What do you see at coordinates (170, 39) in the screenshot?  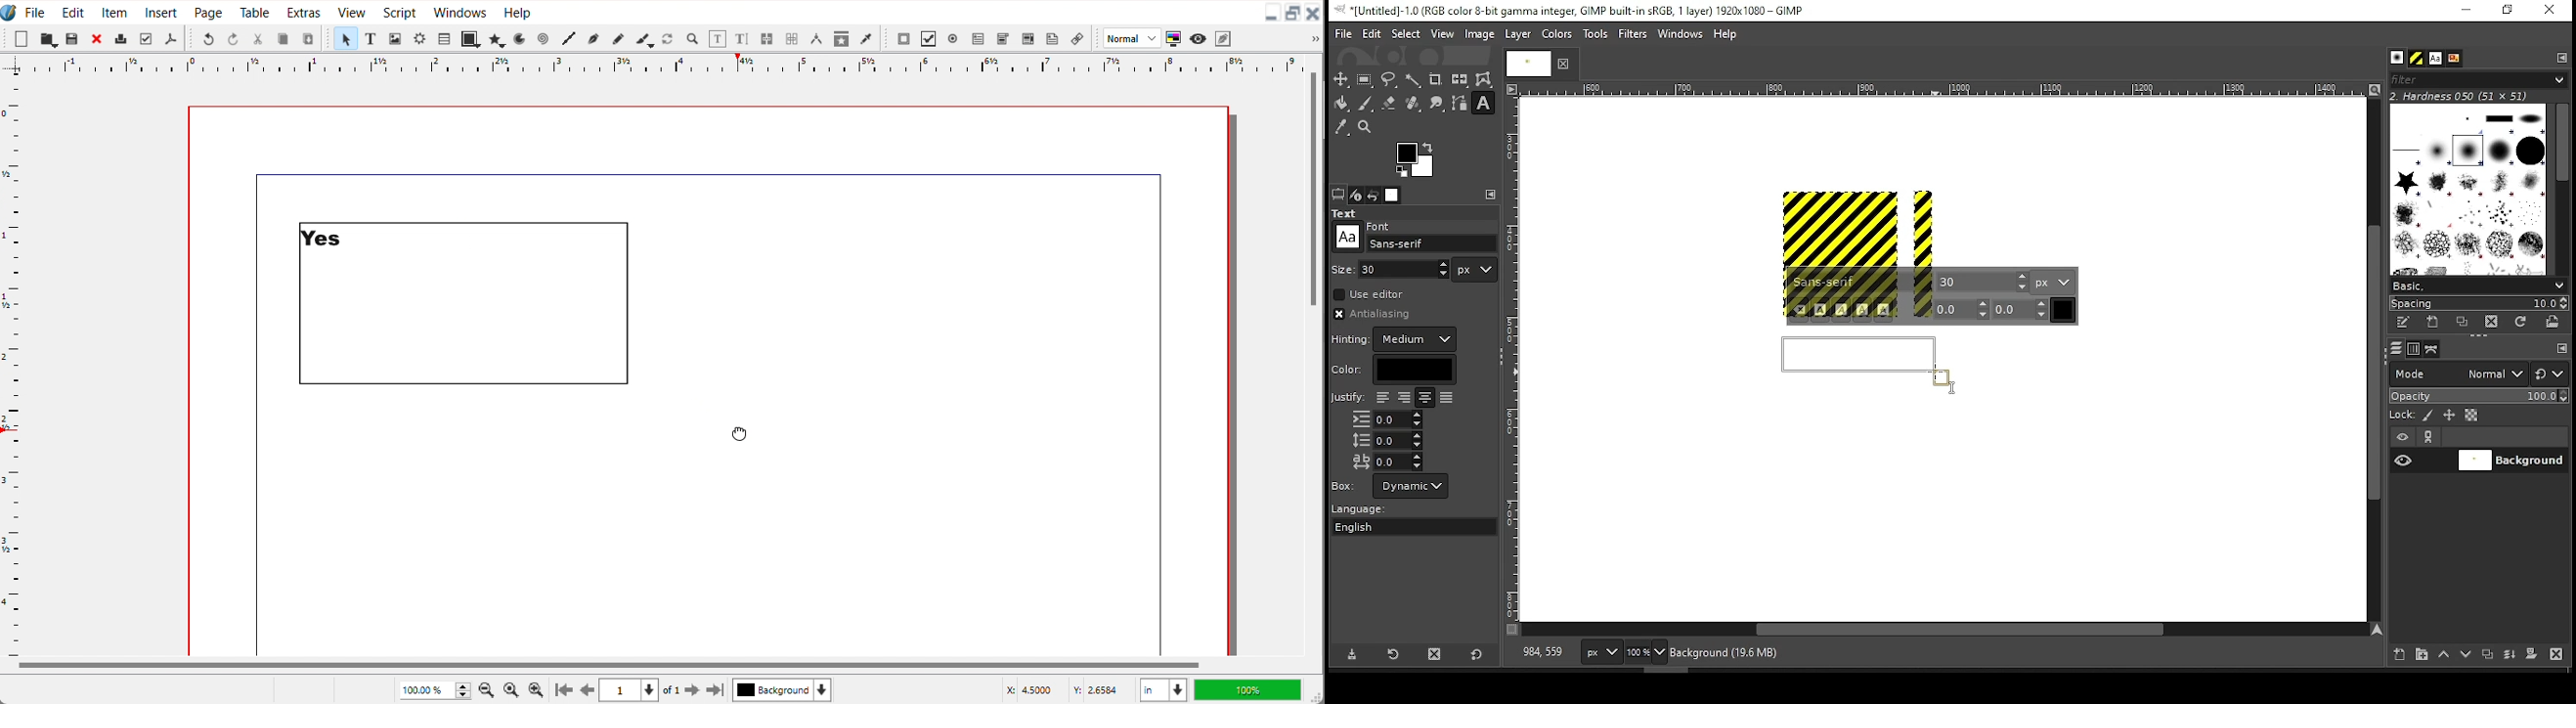 I see `Save as PDF` at bounding box center [170, 39].